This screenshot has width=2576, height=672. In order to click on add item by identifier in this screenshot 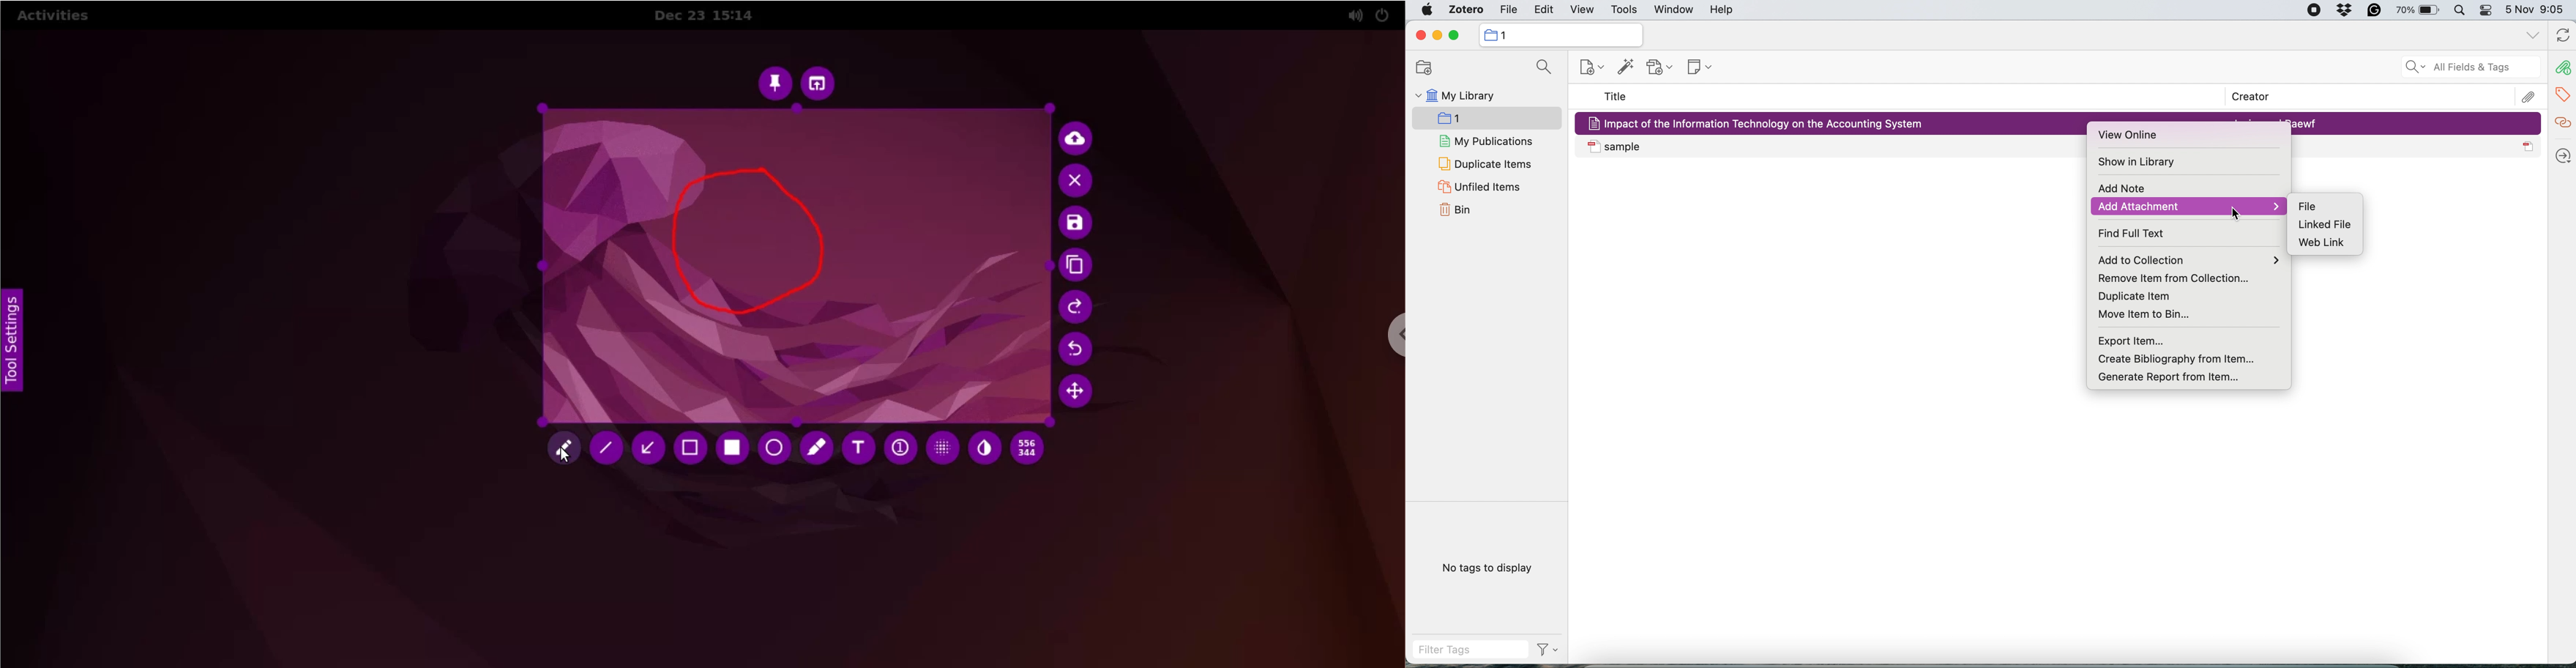, I will do `click(1623, 67)`.